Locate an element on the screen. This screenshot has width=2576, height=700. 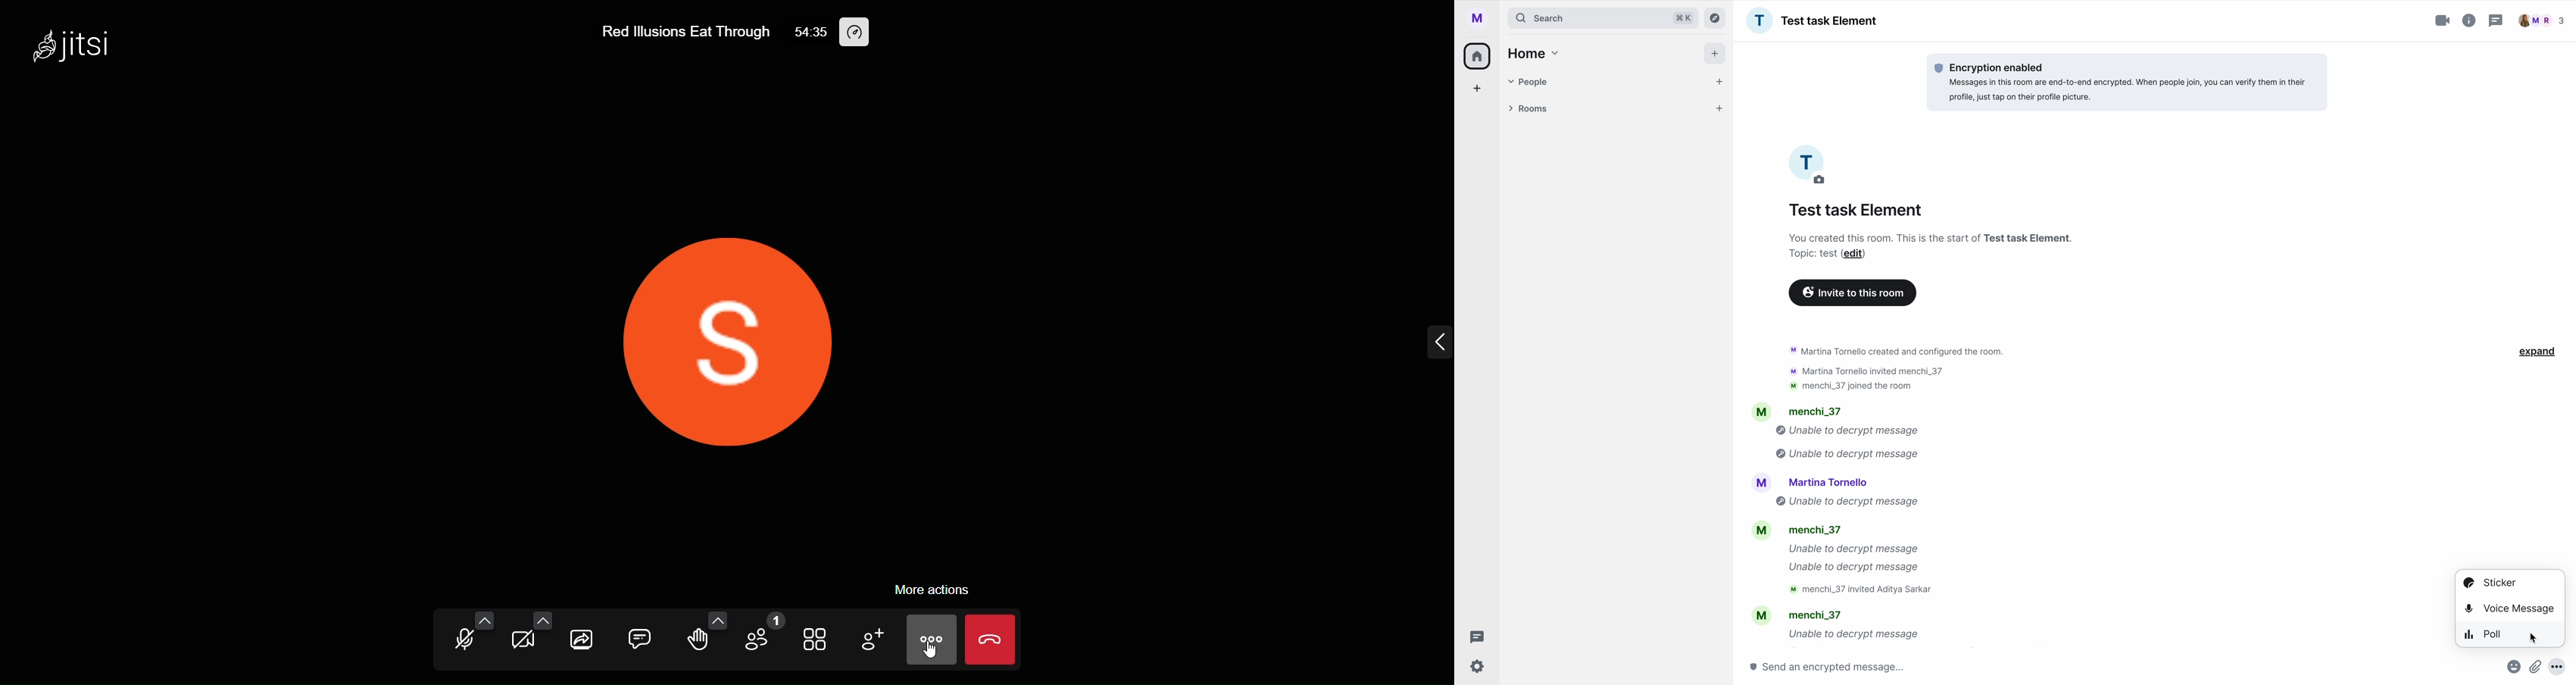
more audio option is located at coordinates (487, 621).